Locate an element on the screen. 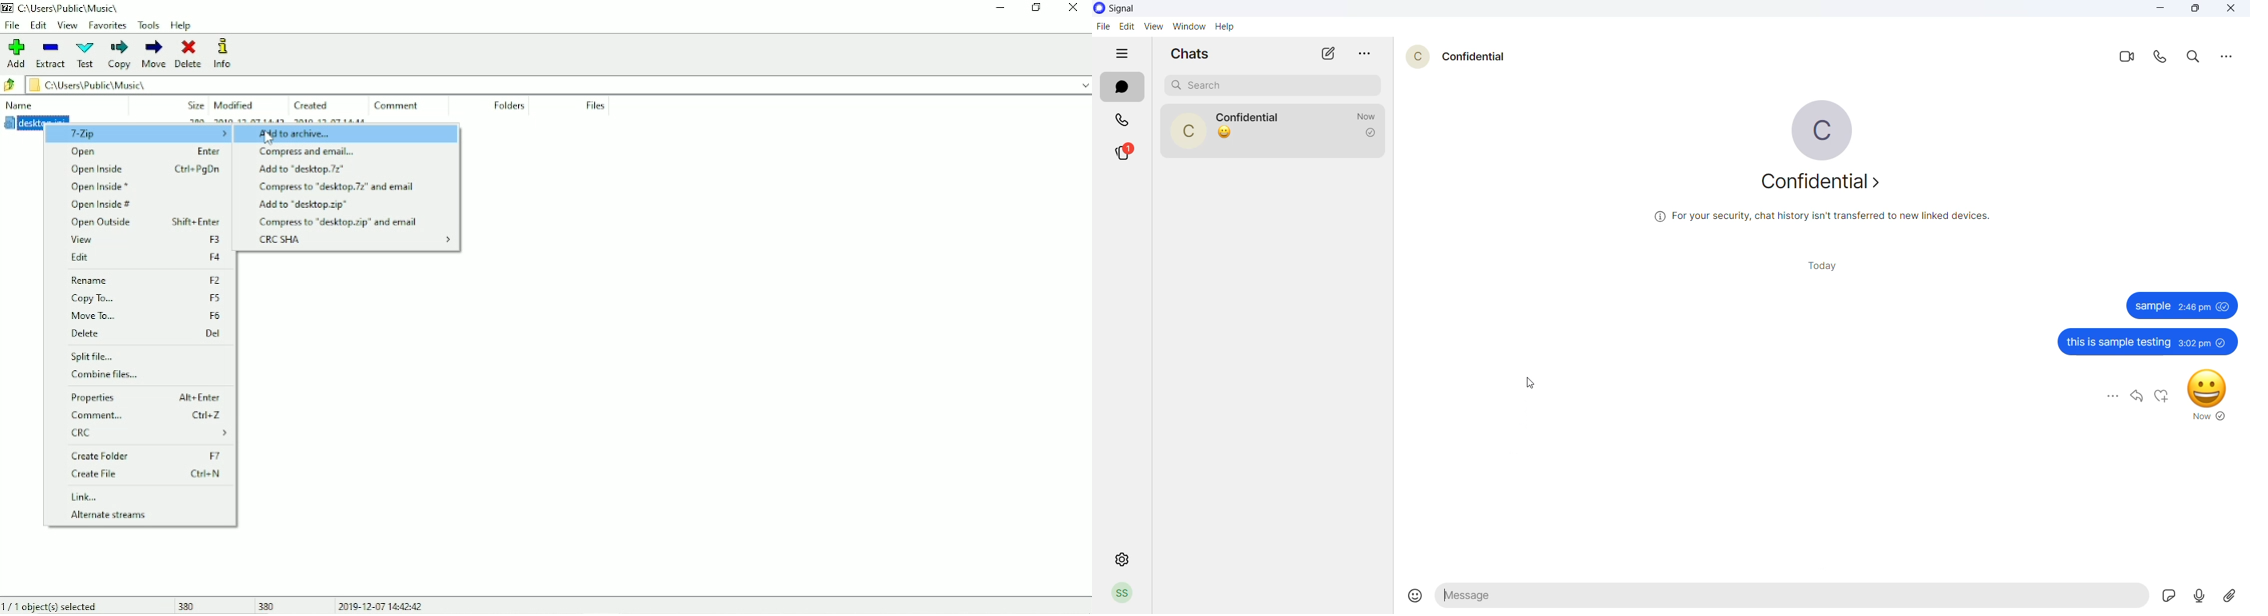 Image resolution: width=2268 pixels, height=616 pixels. Delete is located at coordinates (189, 54).